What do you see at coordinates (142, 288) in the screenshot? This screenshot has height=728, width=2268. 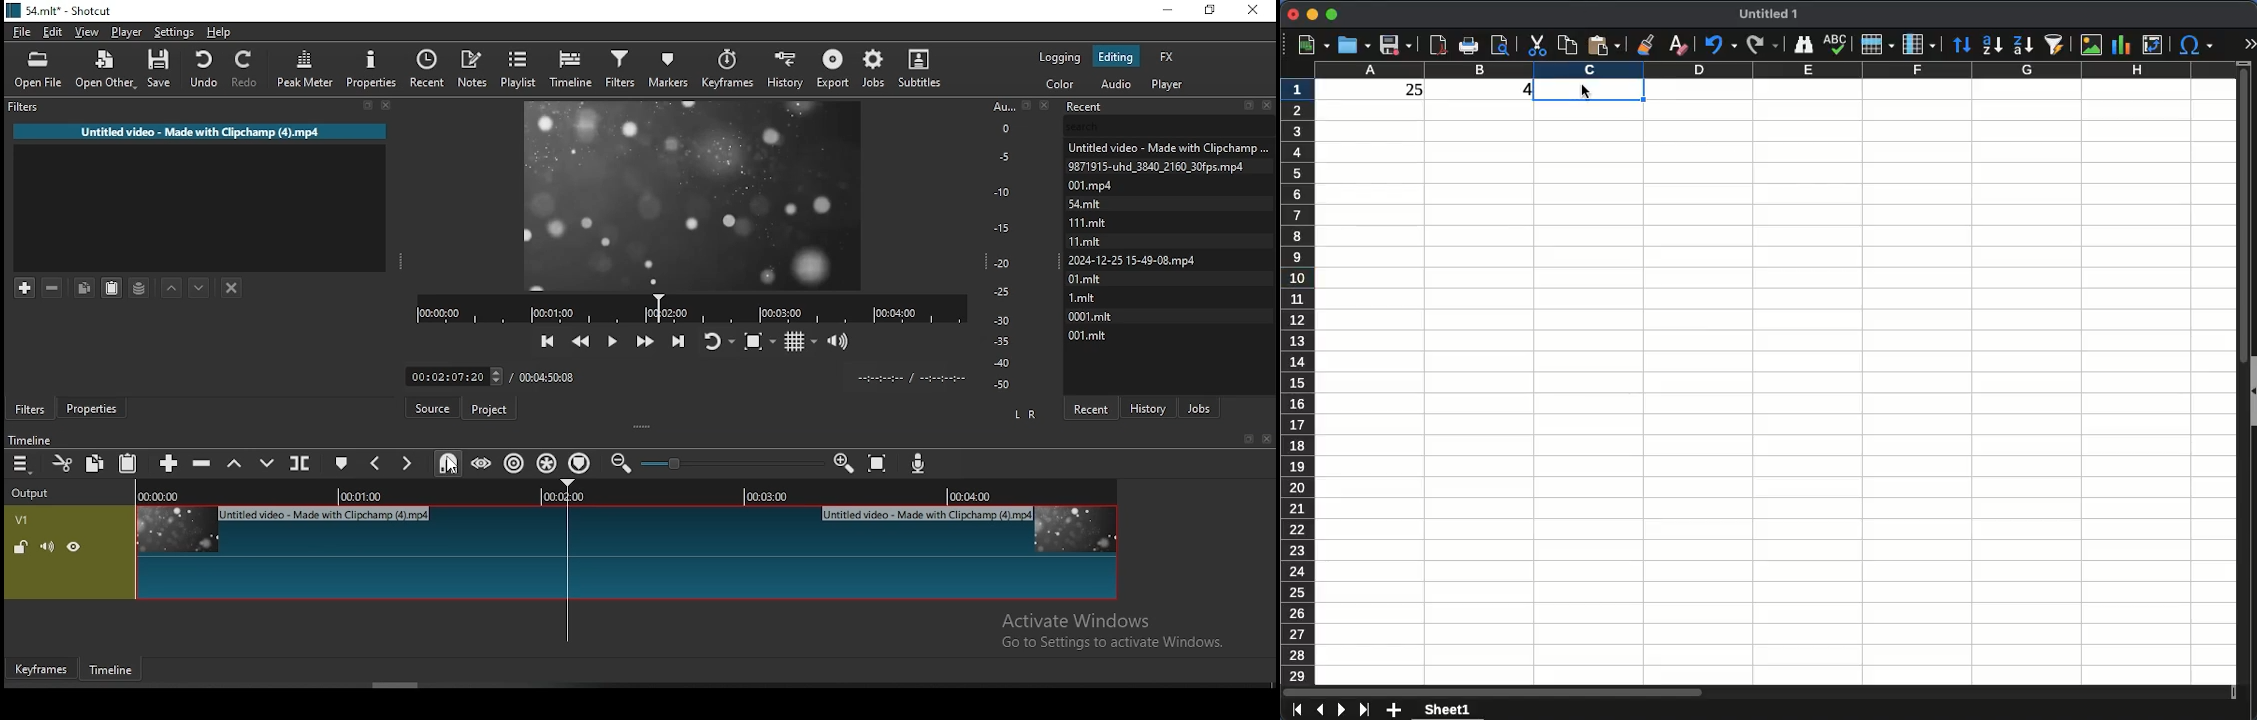 I see `save filter set` at bounding box center [142, 288].